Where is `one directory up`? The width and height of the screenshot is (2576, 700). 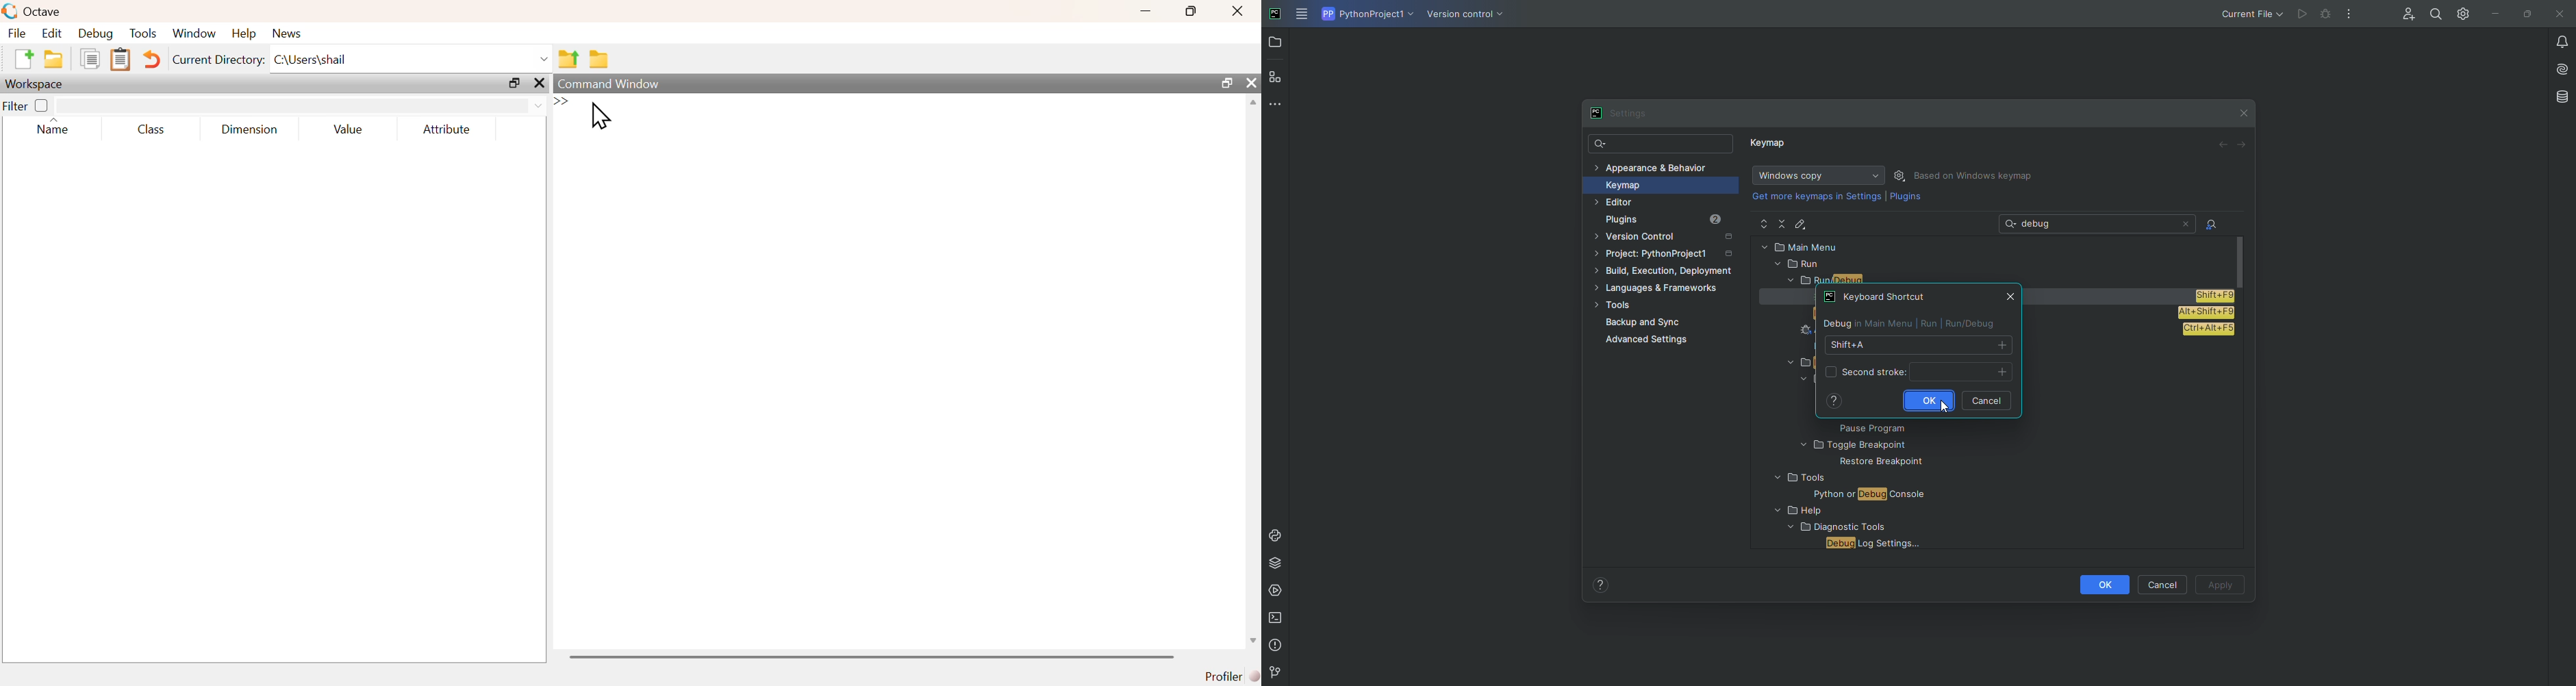 one directory up is located at coordinates (568, 59).